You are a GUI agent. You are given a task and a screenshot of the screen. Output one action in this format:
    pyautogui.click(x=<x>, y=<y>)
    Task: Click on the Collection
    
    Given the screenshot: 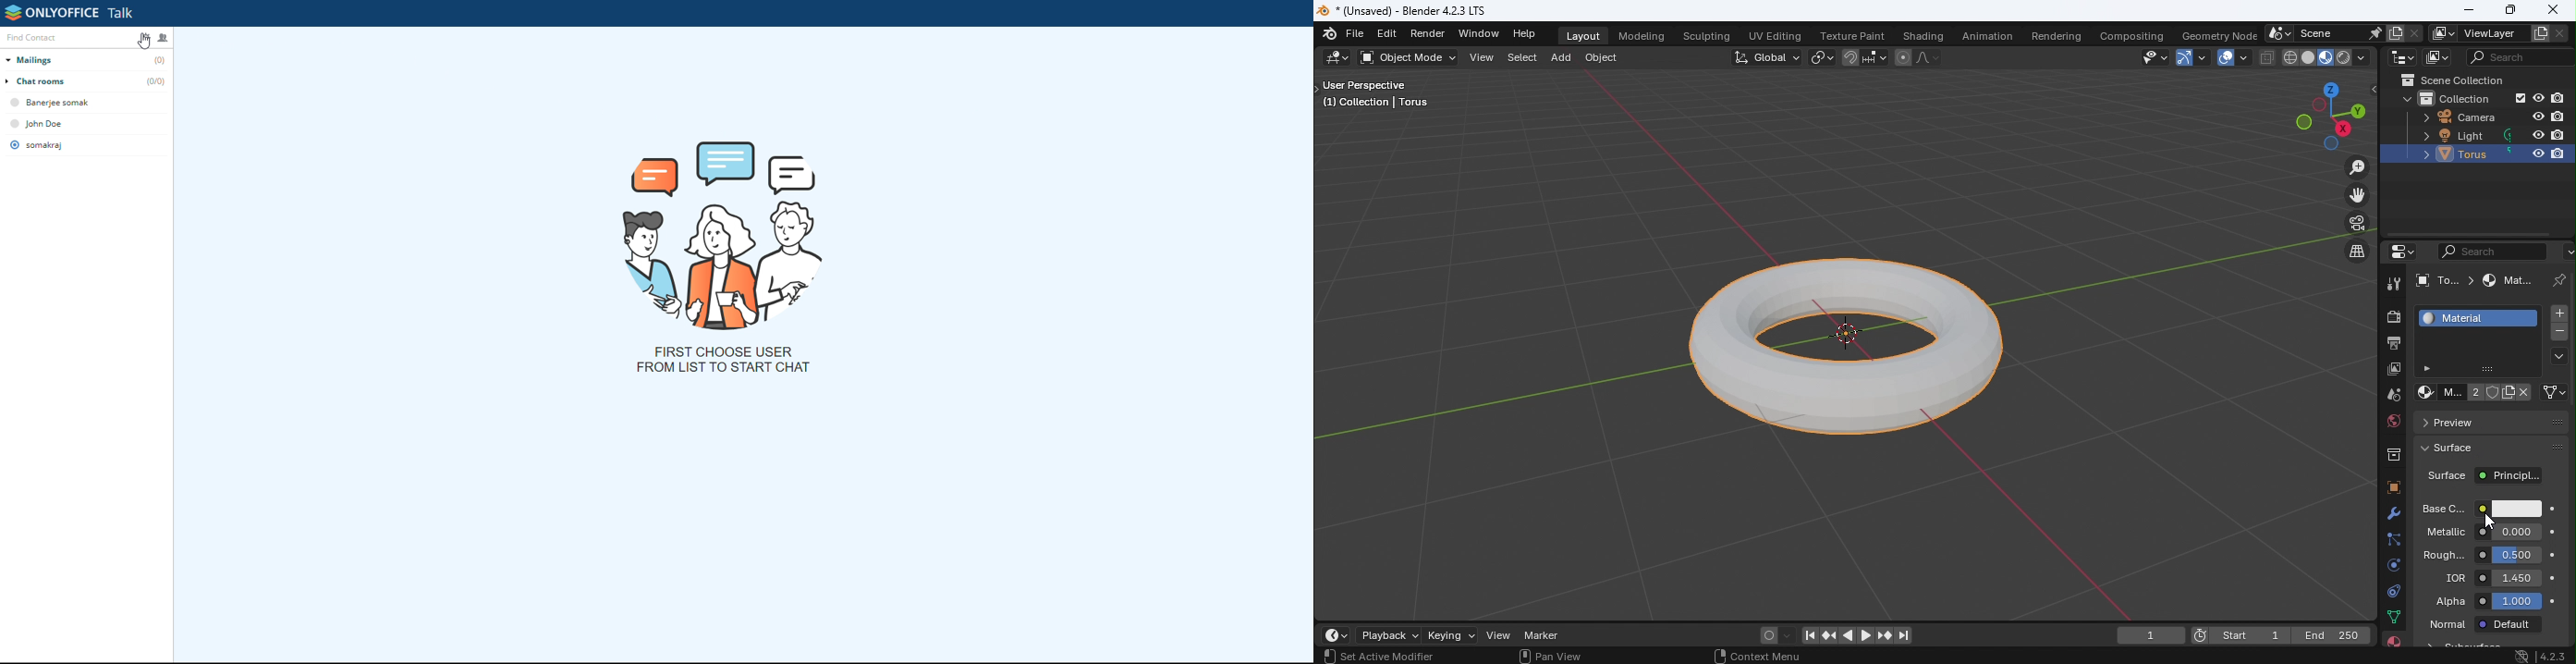 What is the action you would take?
    pyautogui.click(x=2454, y=97)
    